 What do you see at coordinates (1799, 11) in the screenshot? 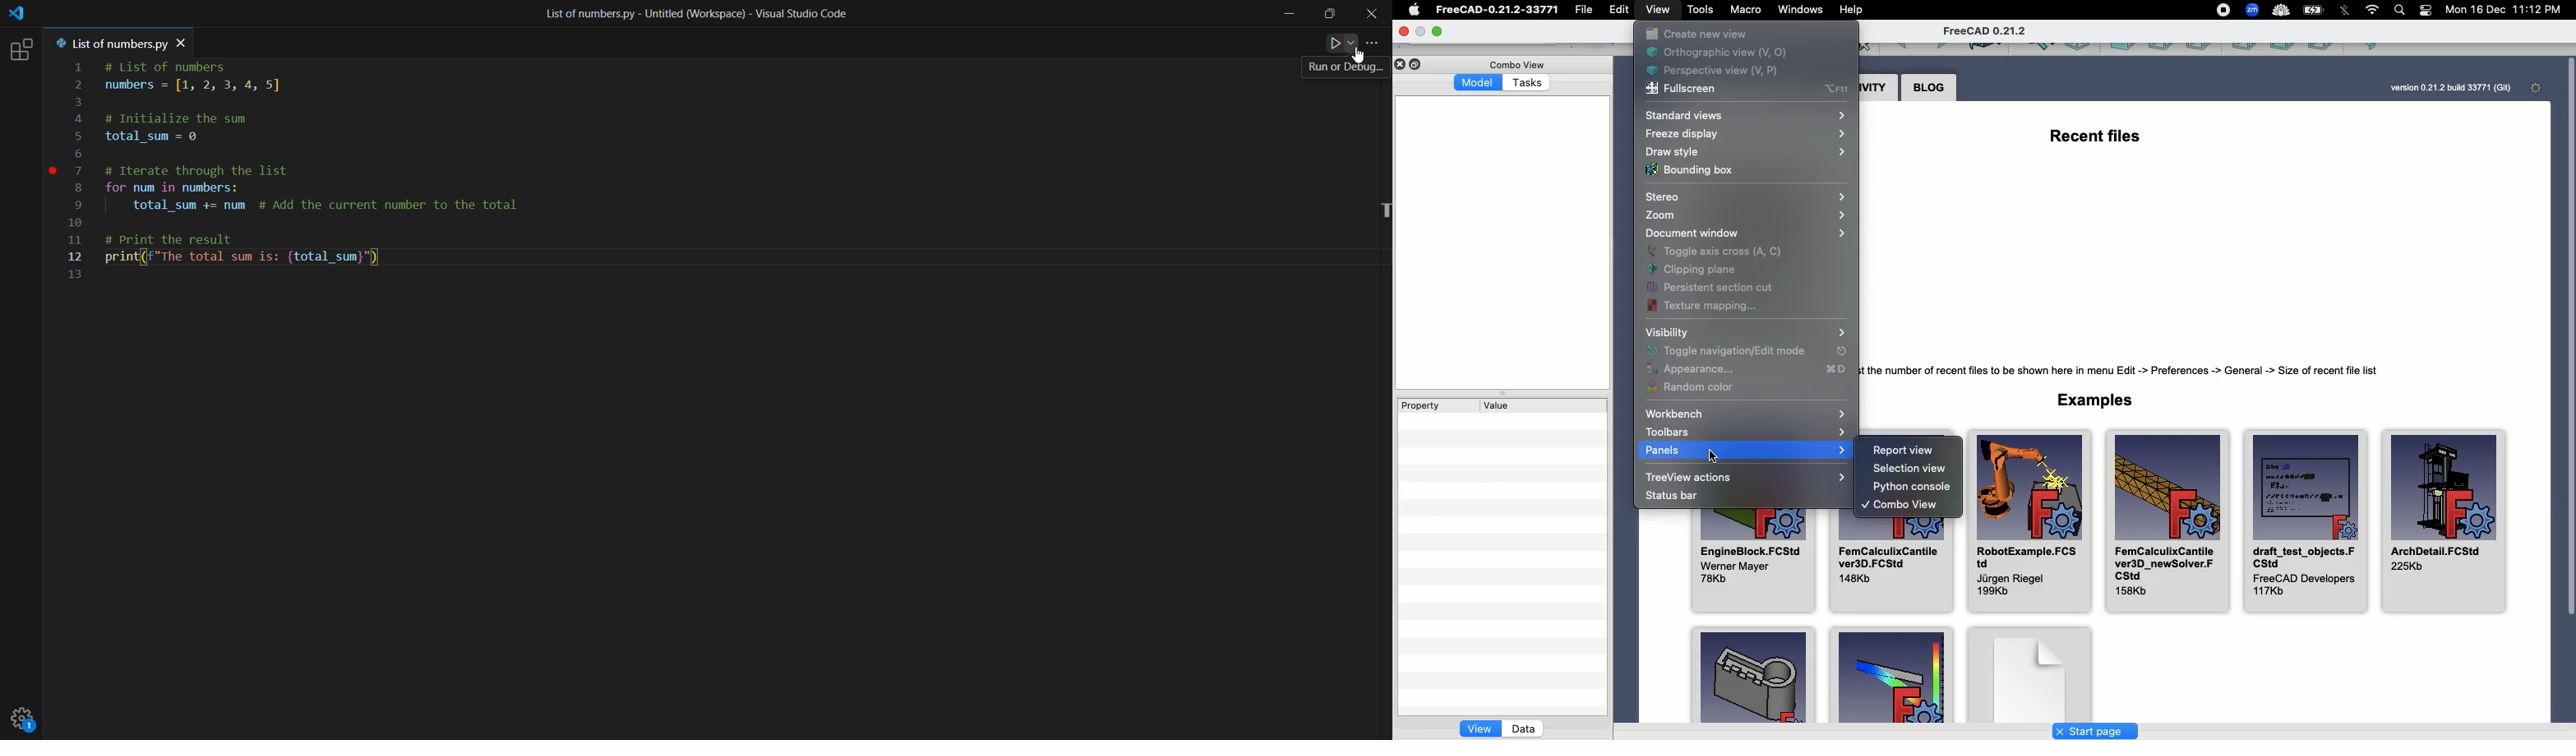
I see `Window` at bounding box center [1799, 11].